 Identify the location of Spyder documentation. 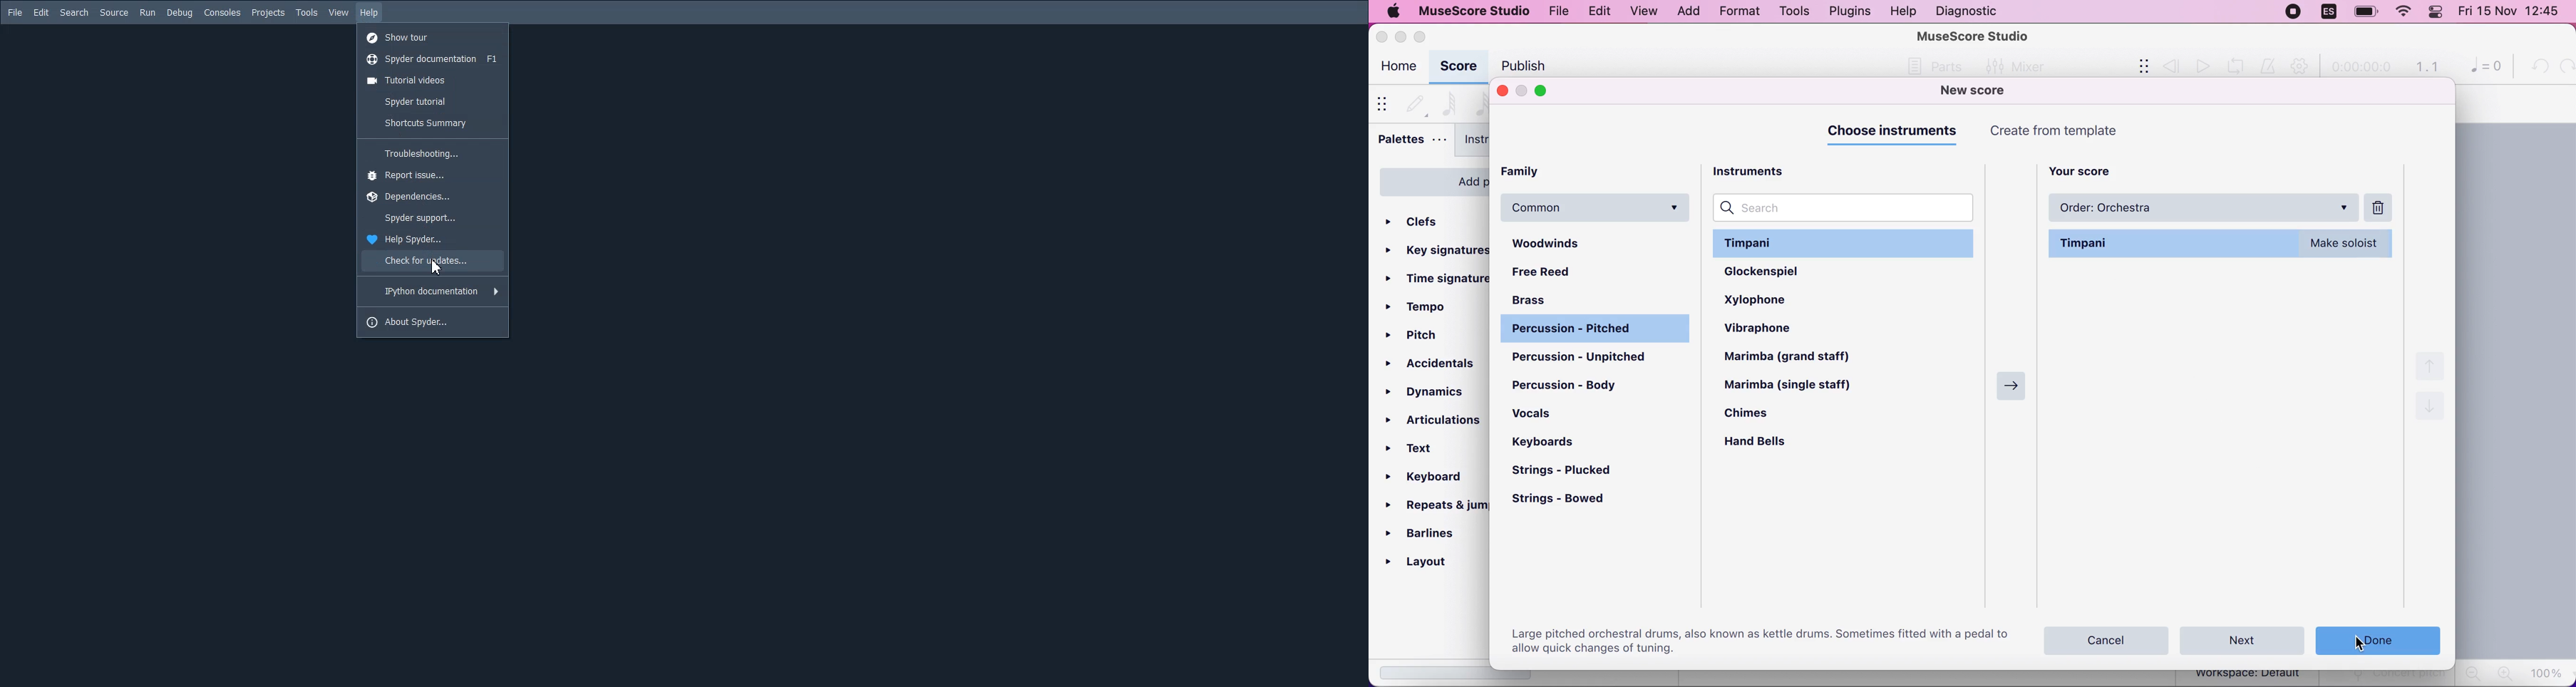
(433, 59).